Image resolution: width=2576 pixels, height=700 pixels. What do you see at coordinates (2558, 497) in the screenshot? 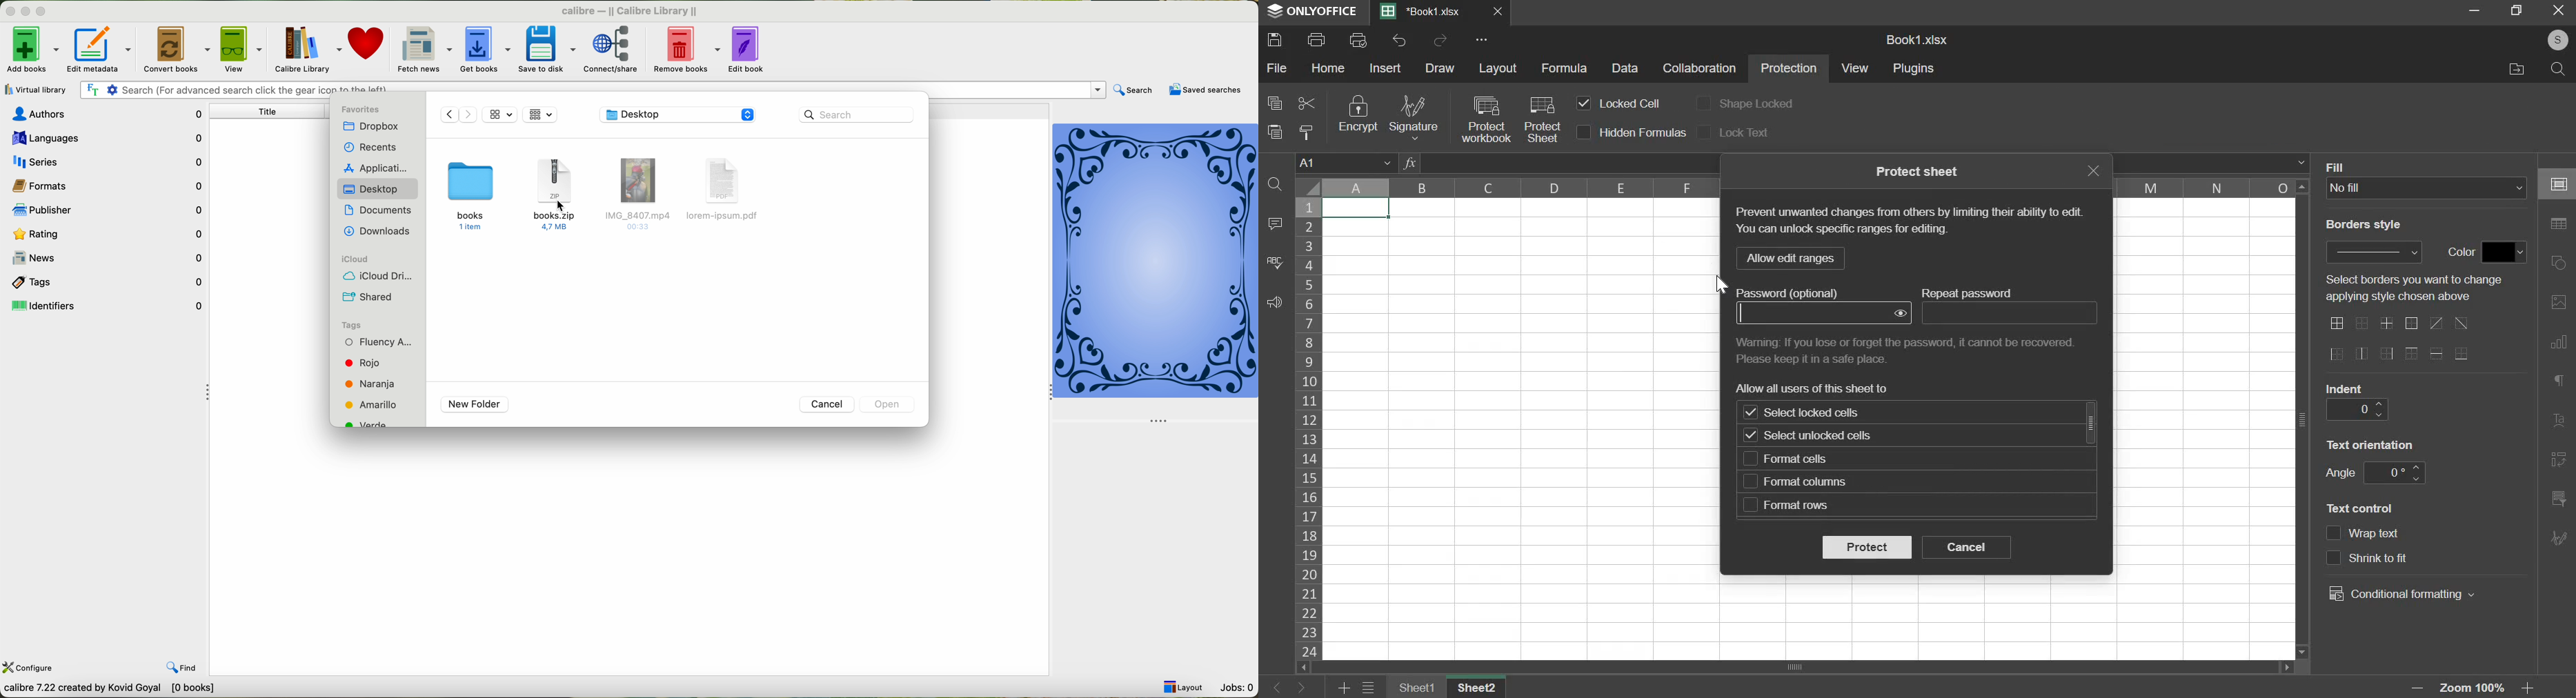
I see `right side bar` at bounding box center [2558, 497].